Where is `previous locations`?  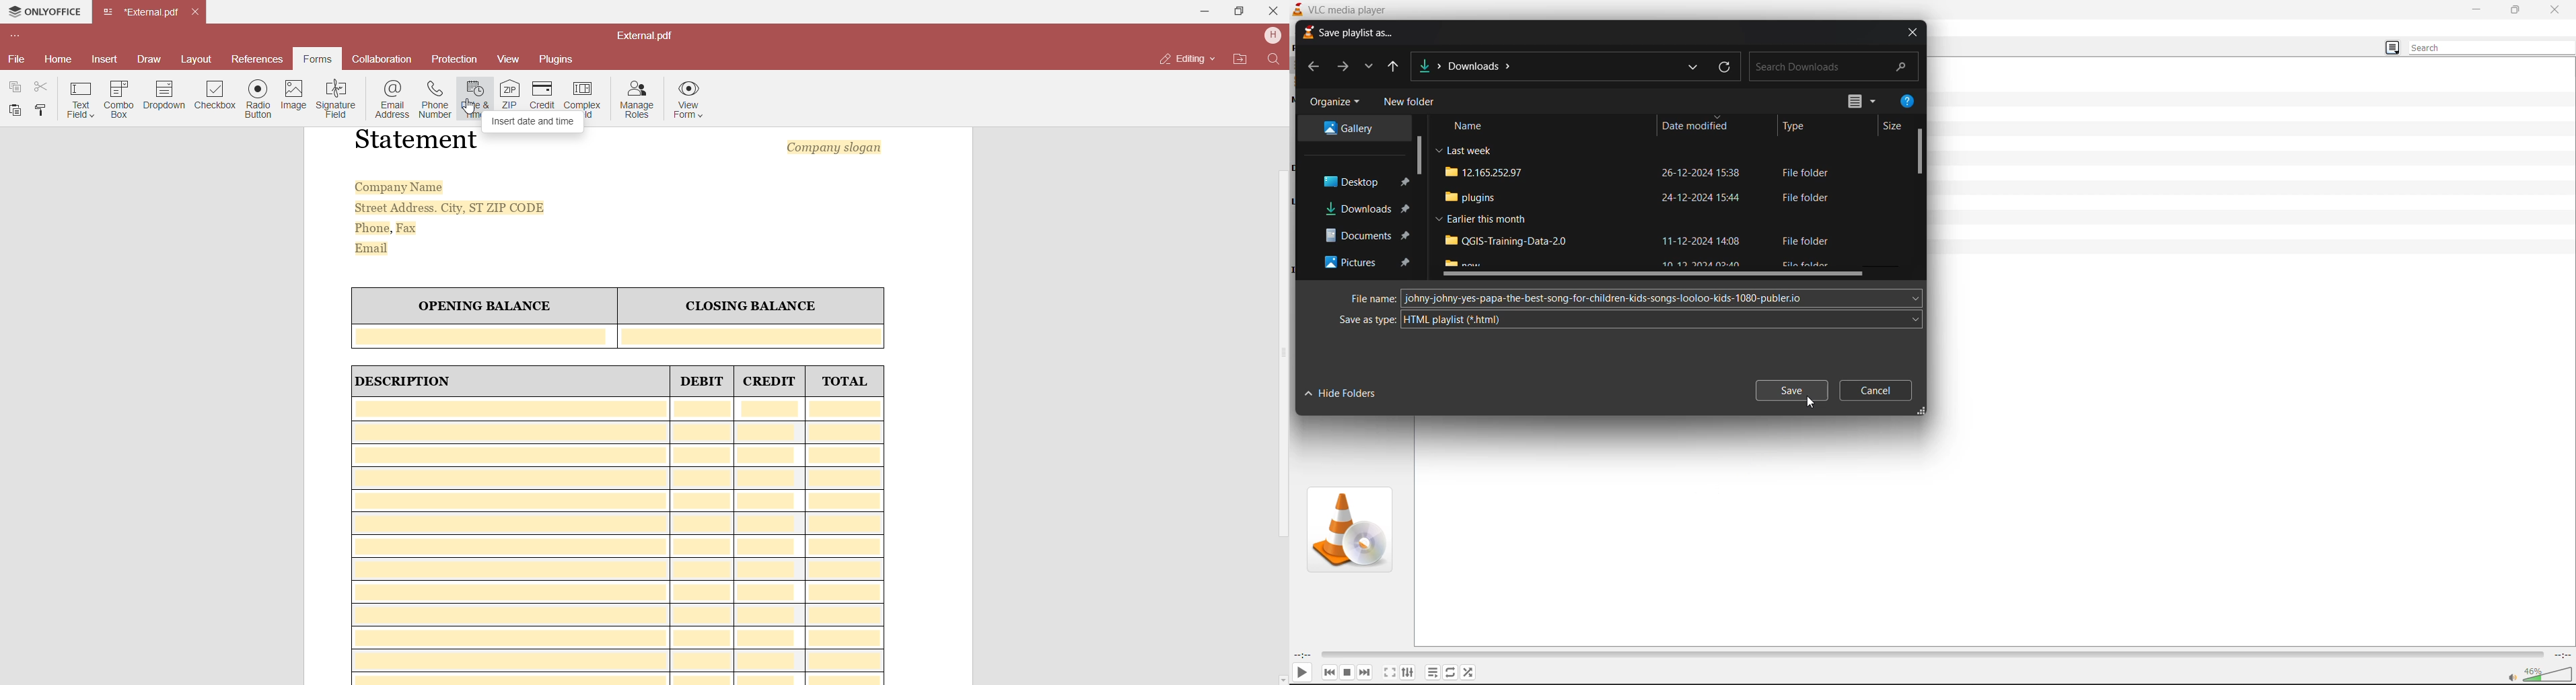 previous locations is located at coordinates (1691, 68).